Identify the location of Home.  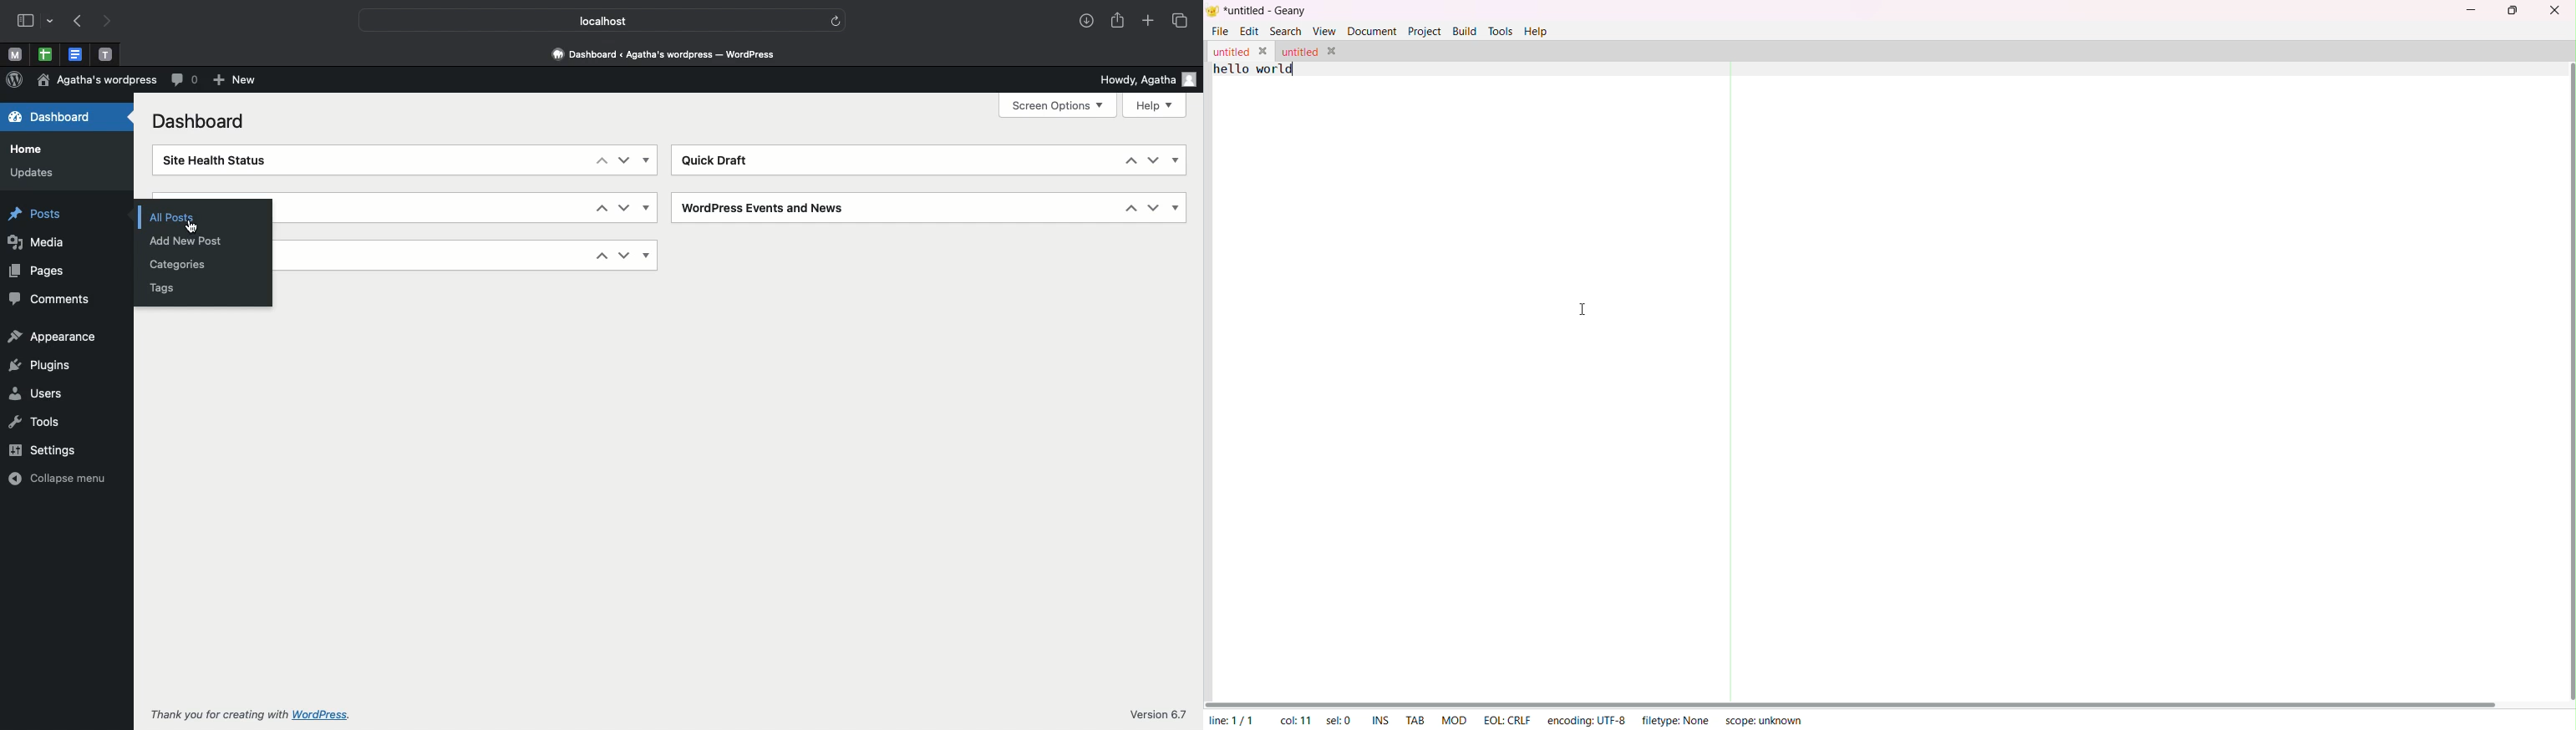
(31, 148).